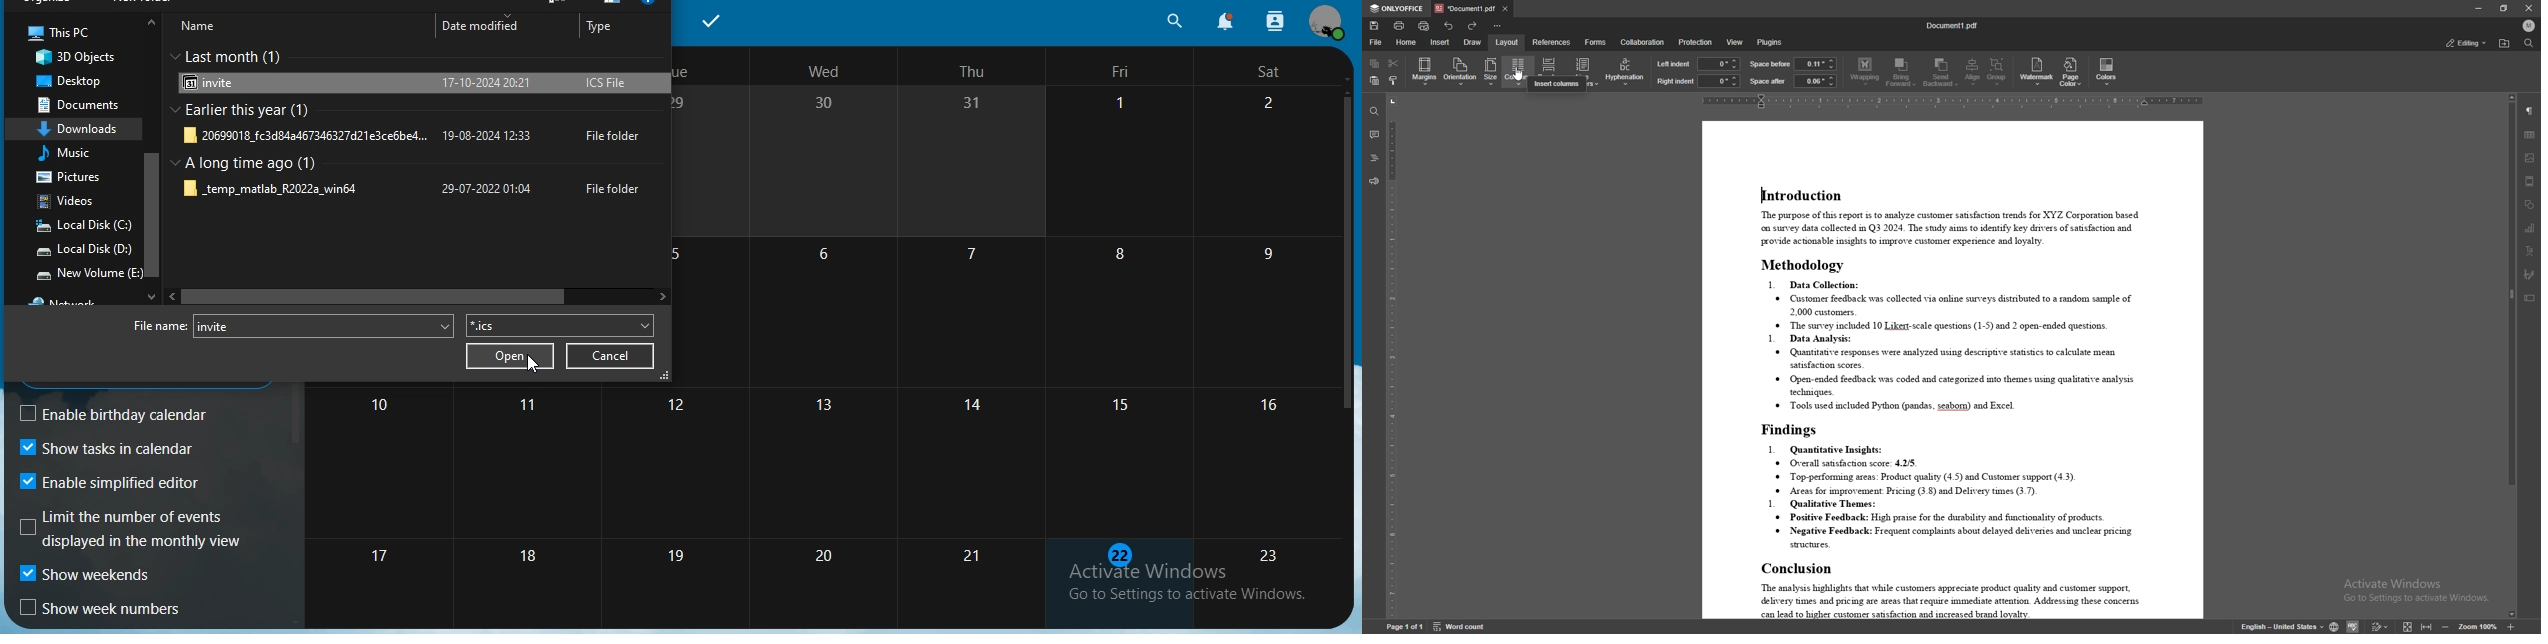 Image resolution: width=2548 pixels, height=644 pixels. What do you see at coordinates (2448, 625) in the screenshot?
I see `zoom out` at bounding box center [2448, 625].